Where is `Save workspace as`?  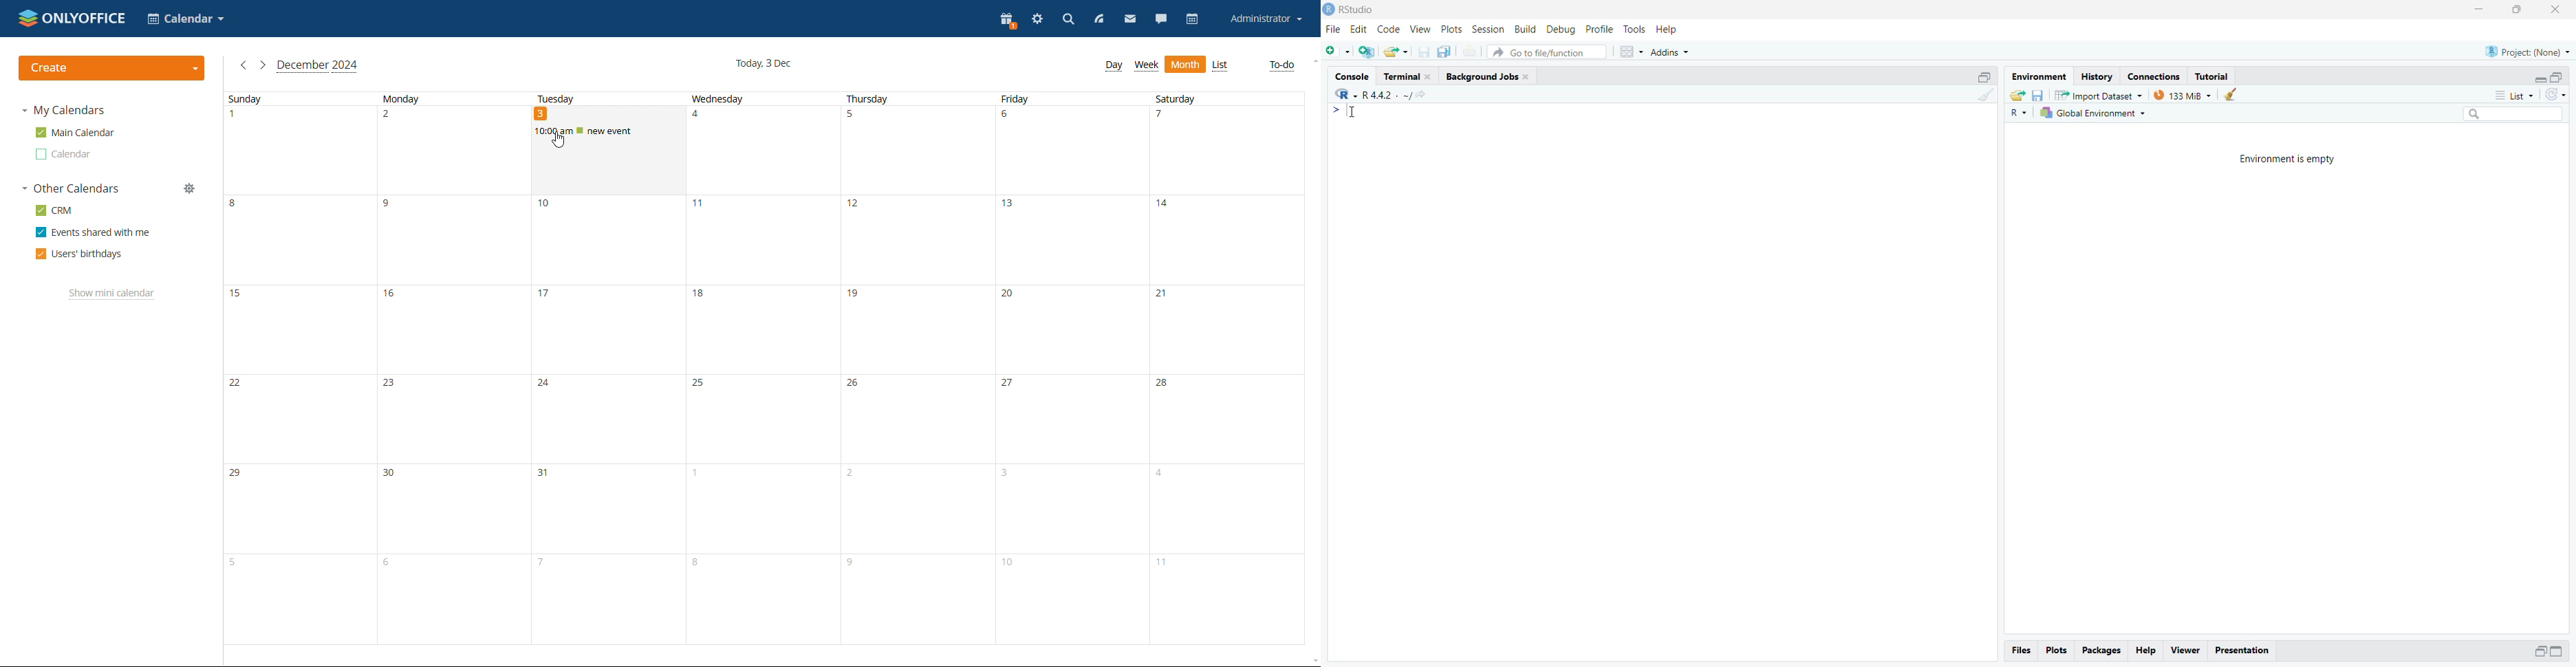 Save workspace as is located at coordinates (2040, 96).